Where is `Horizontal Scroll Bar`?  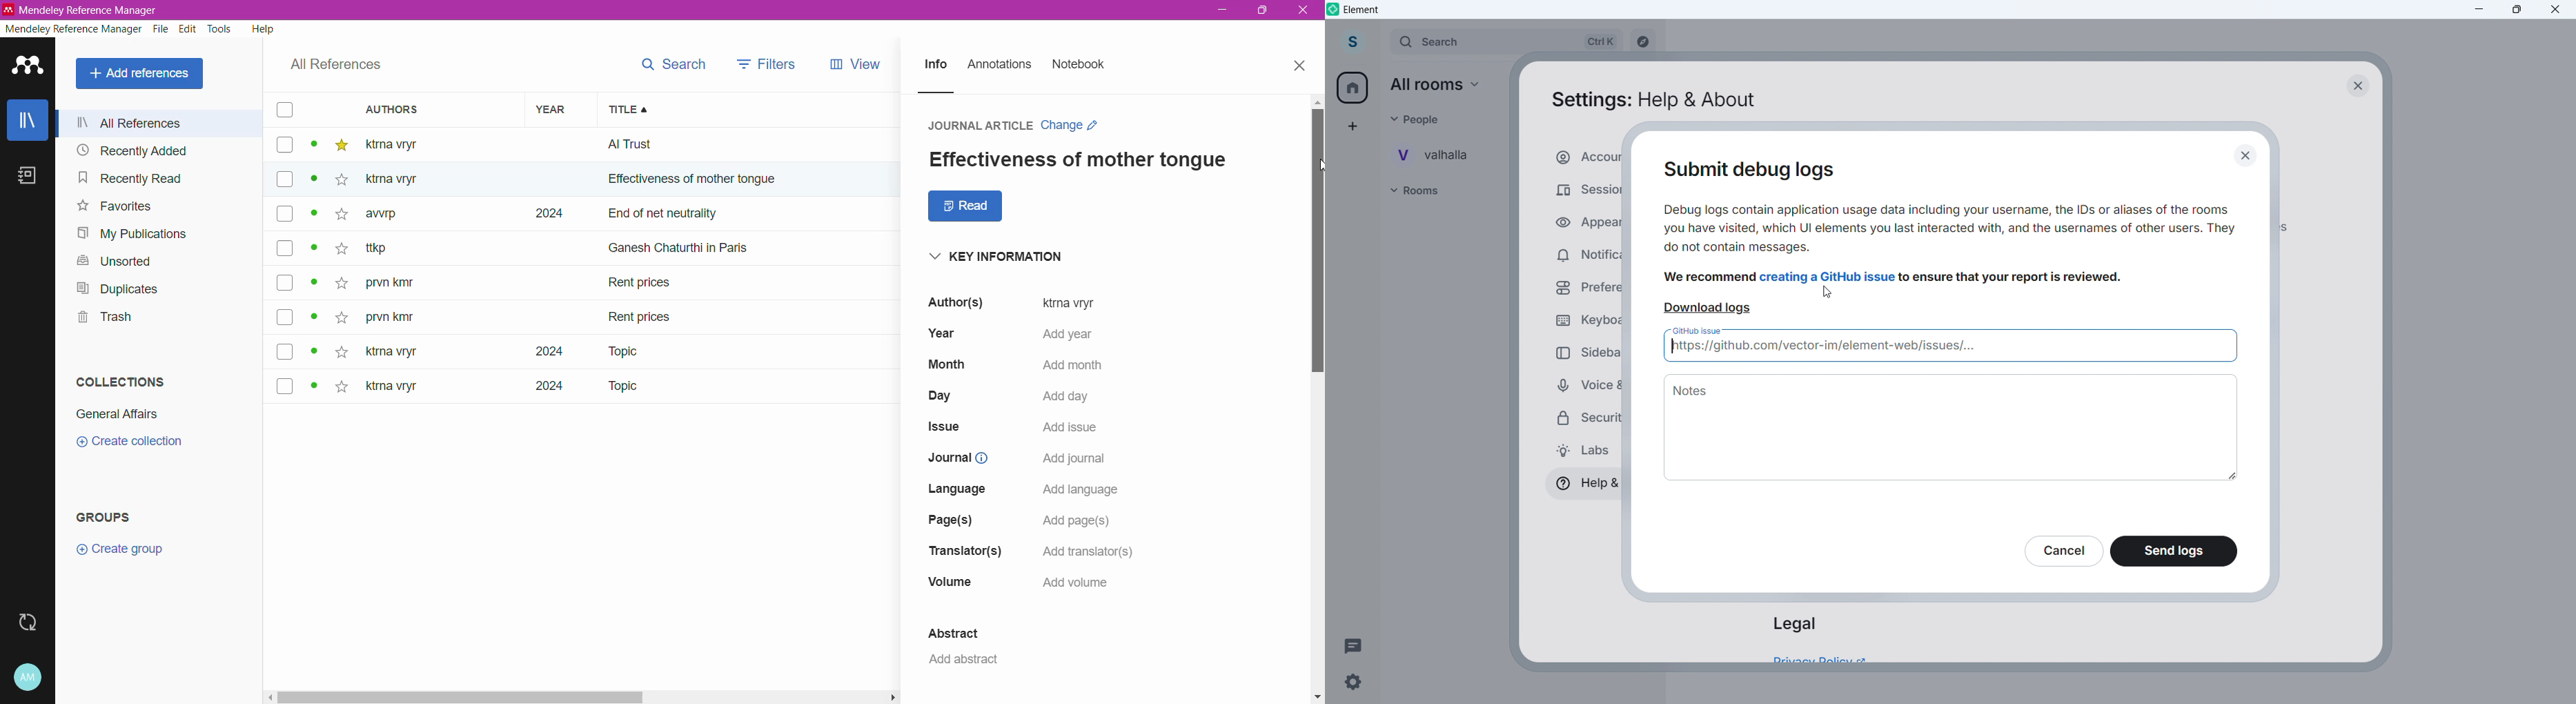 Horizontal Scroll Bar is located at coordinates (583, 696).